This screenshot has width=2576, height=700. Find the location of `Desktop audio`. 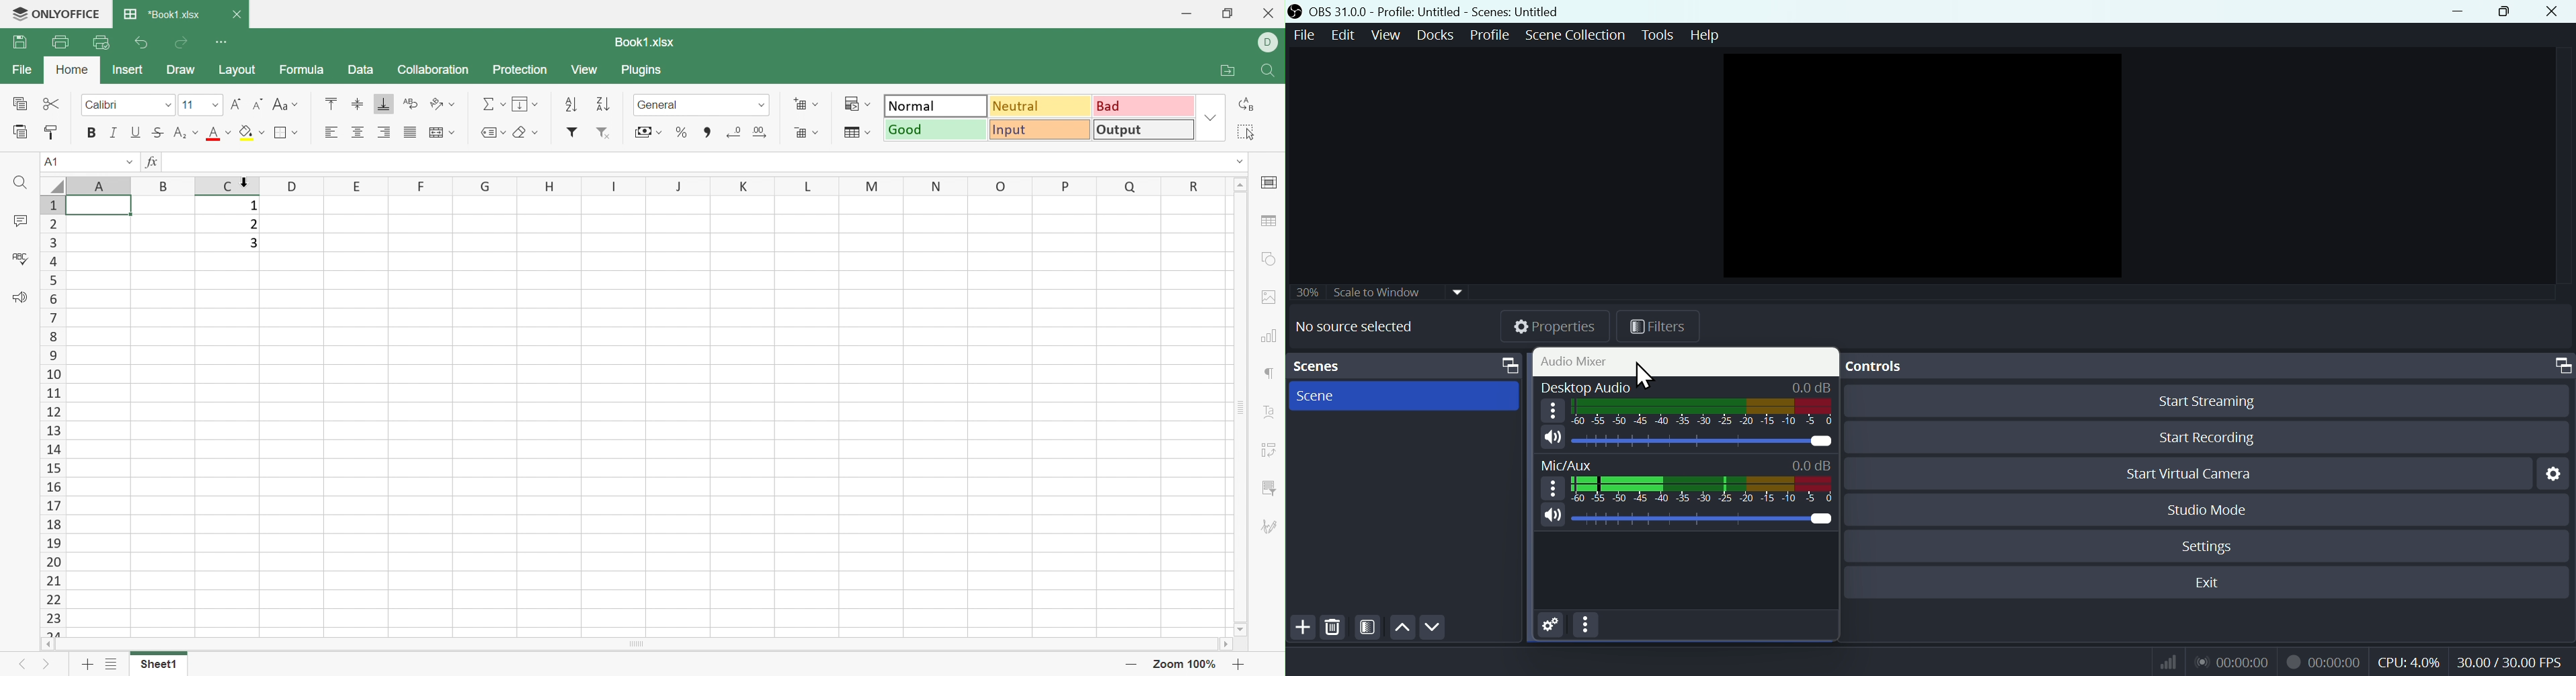

Desktop audio is located at coordinates (1584, 385).